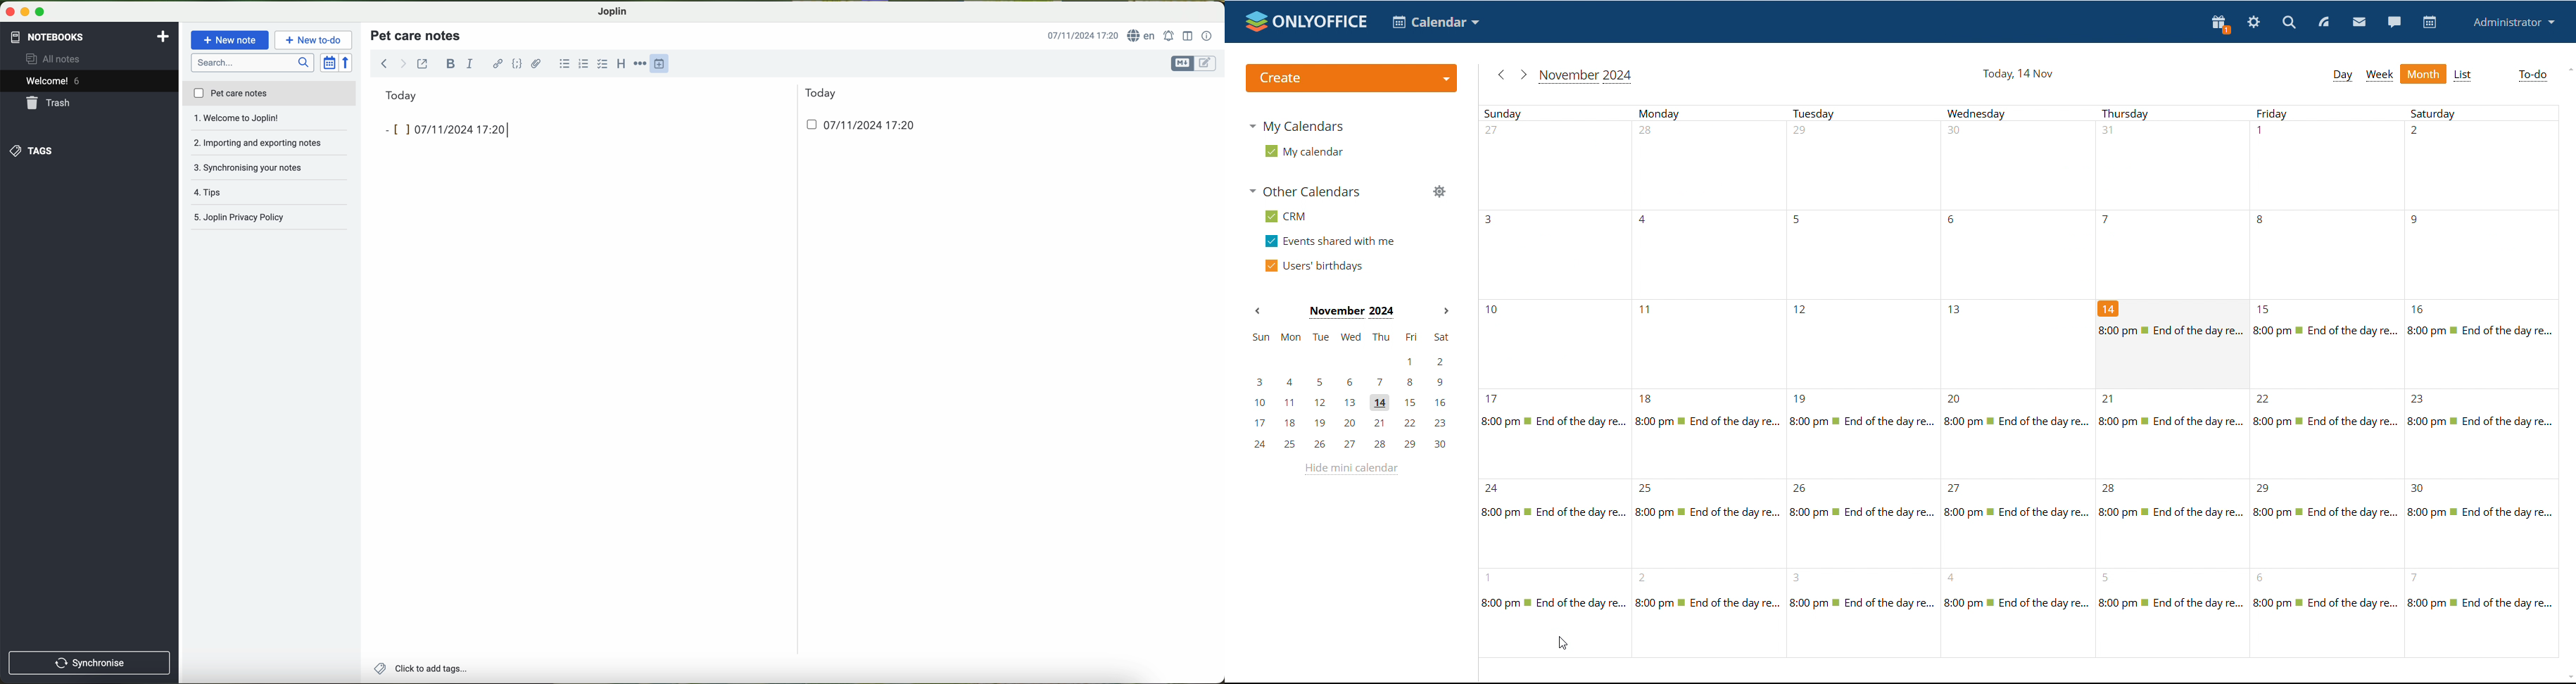 The image size is (2576, 700). What do you see at coordinates (46, 35) in the screenshot?
I see `notebooks` at bounding box center [46, 35].